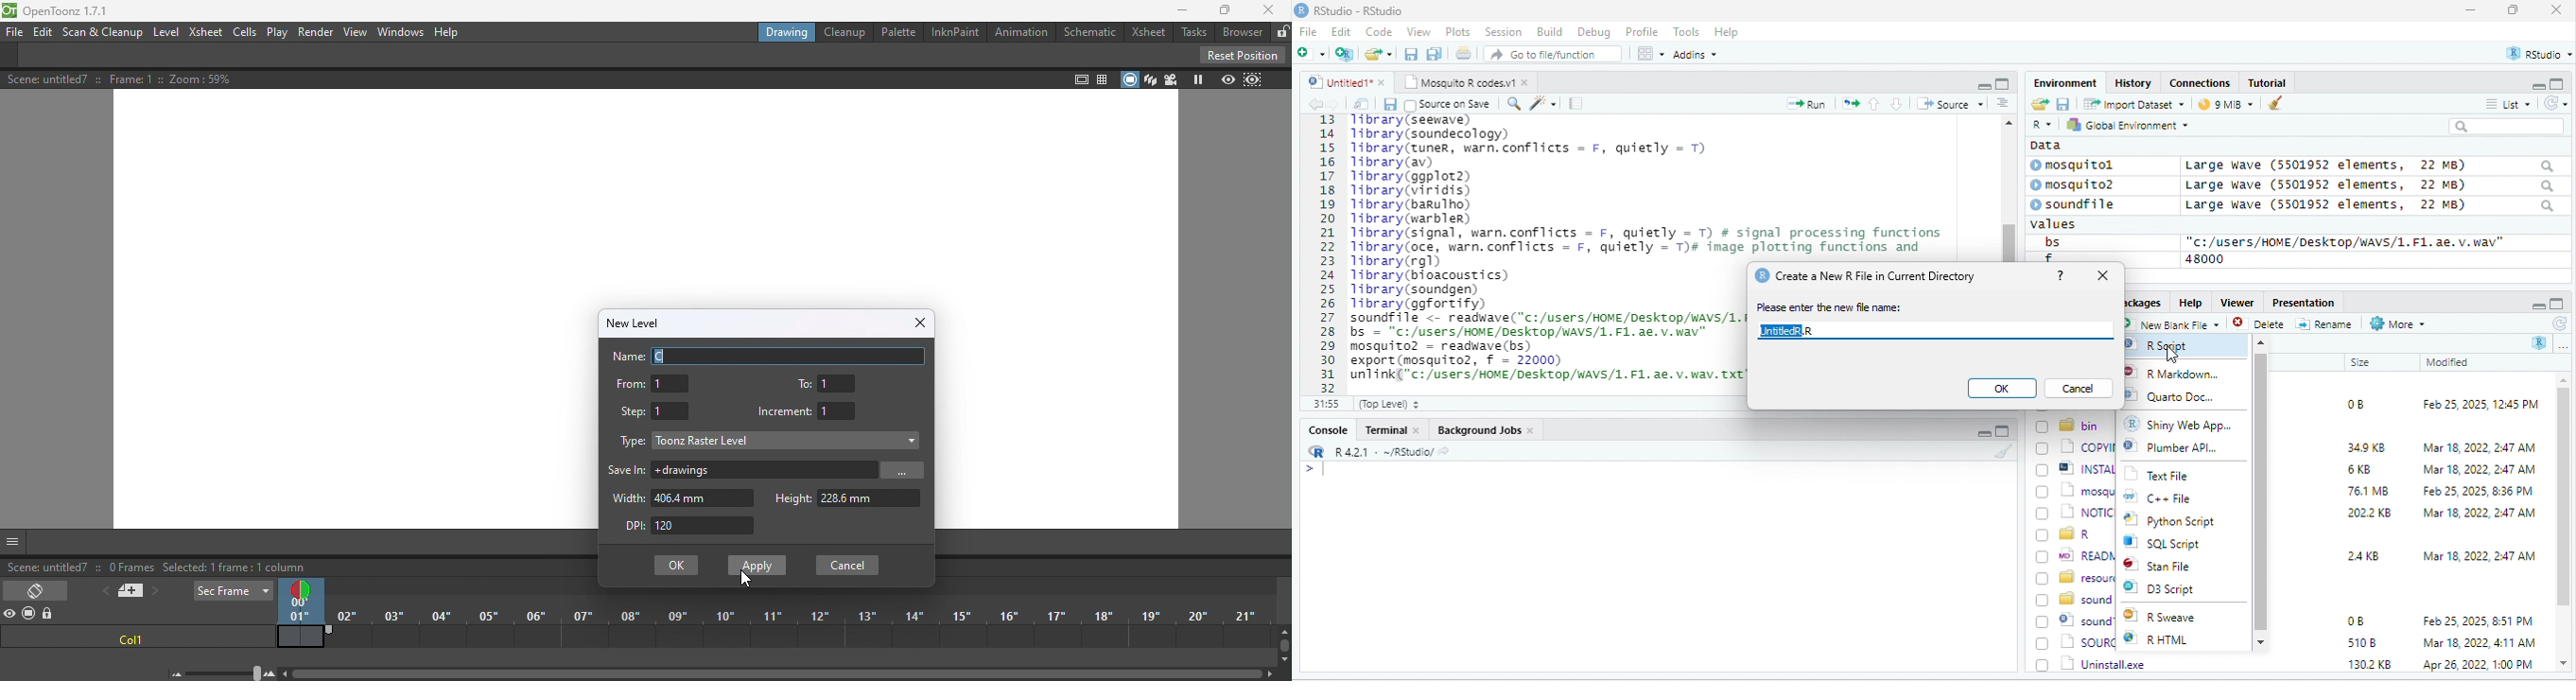  What do you see at coordinates (2191, 301) in the screenshot?
I see `Help` at bounding box center [2191, 301].